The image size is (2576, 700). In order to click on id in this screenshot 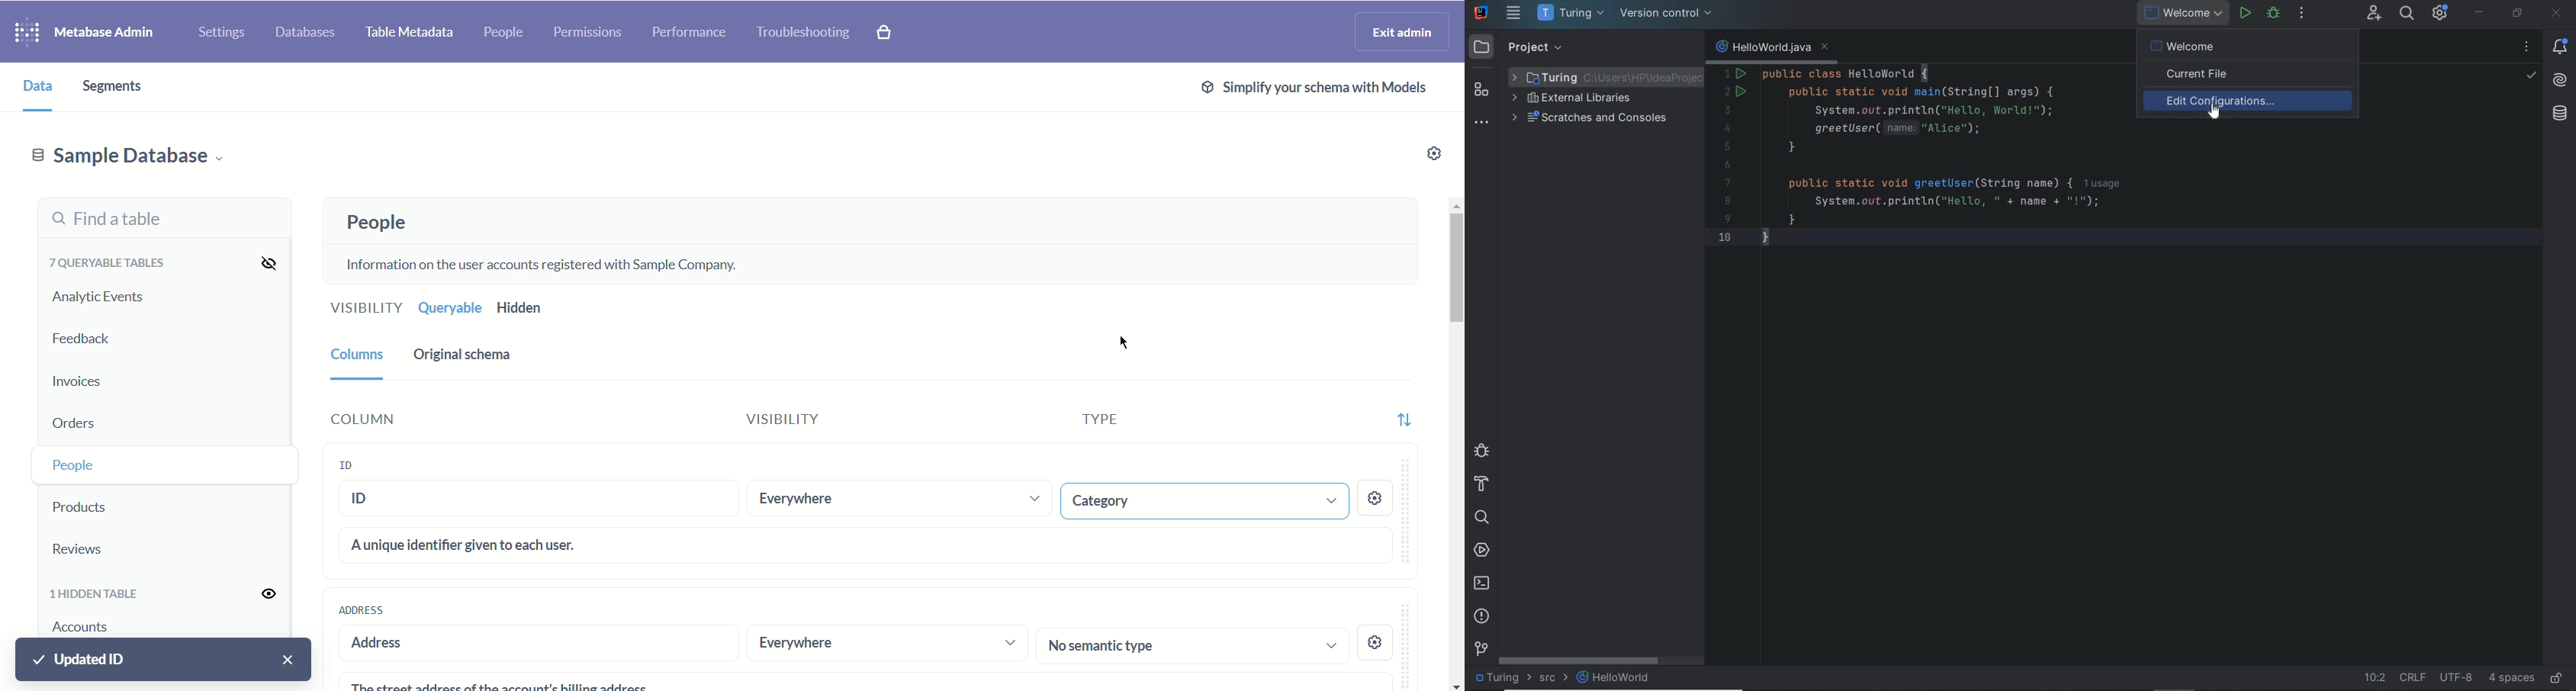, I will do `click(541, 501)`.